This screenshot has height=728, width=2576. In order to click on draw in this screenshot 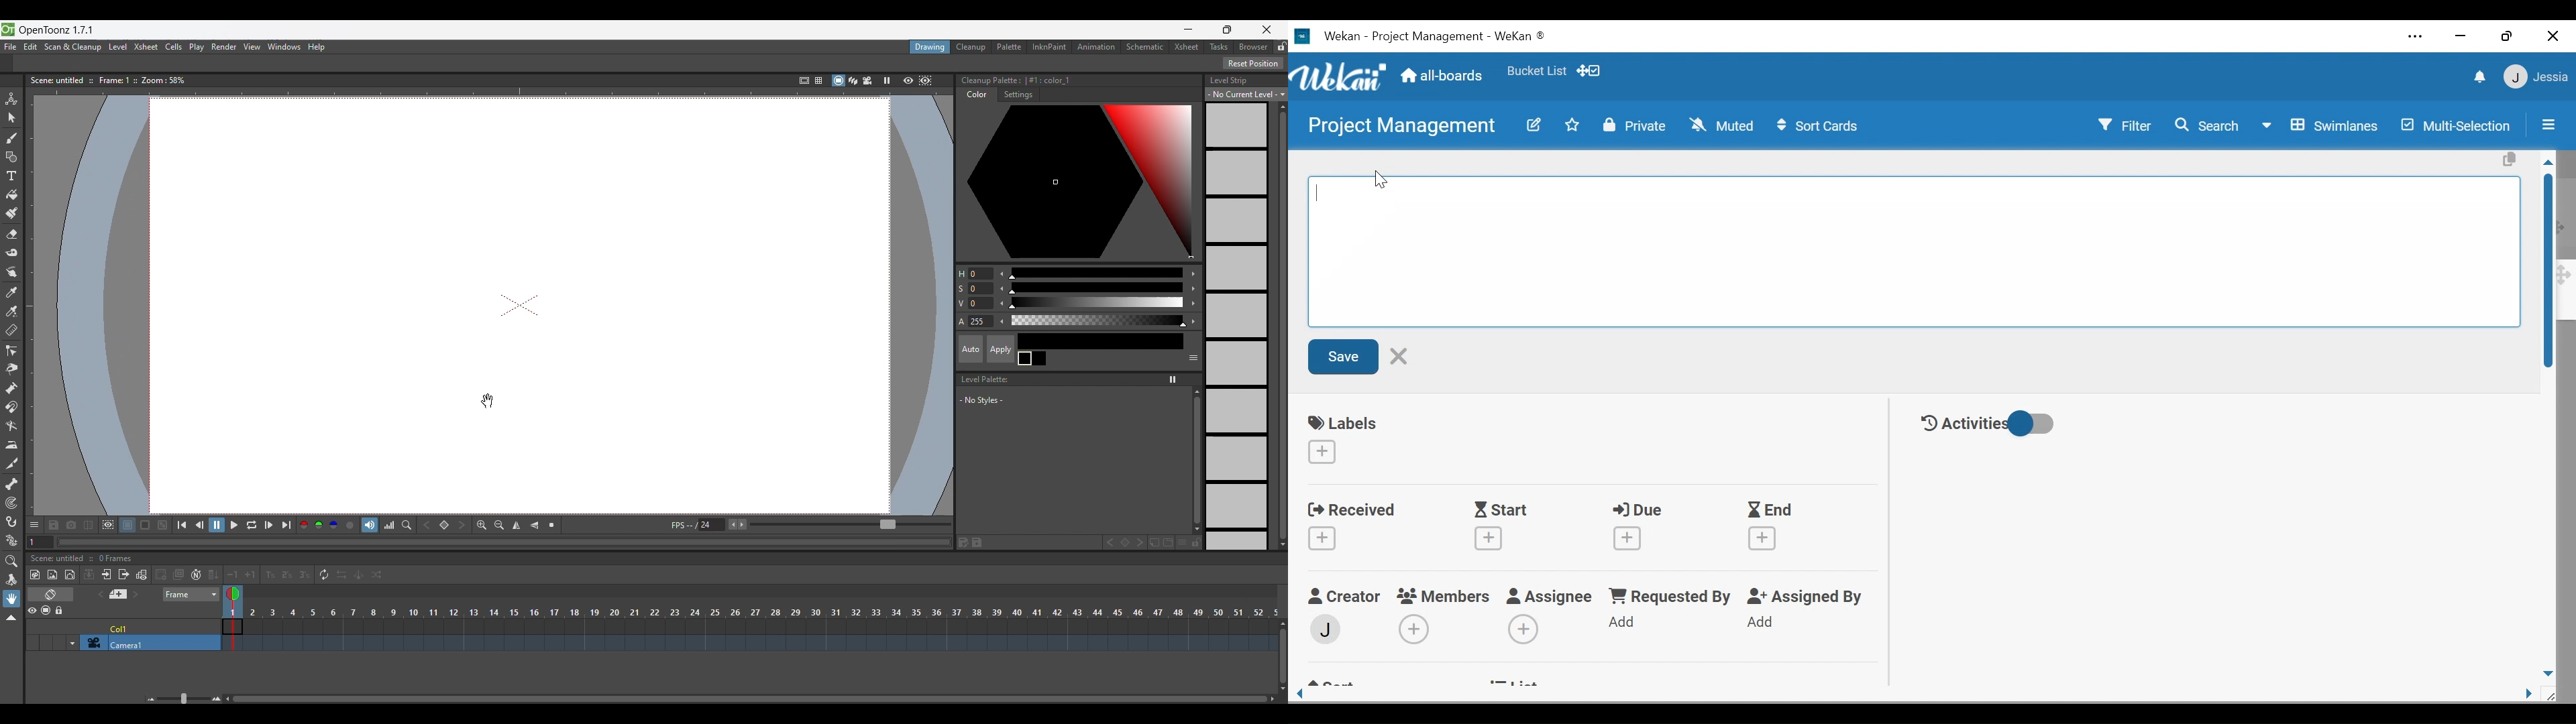, I will do `click(499, 311)`.